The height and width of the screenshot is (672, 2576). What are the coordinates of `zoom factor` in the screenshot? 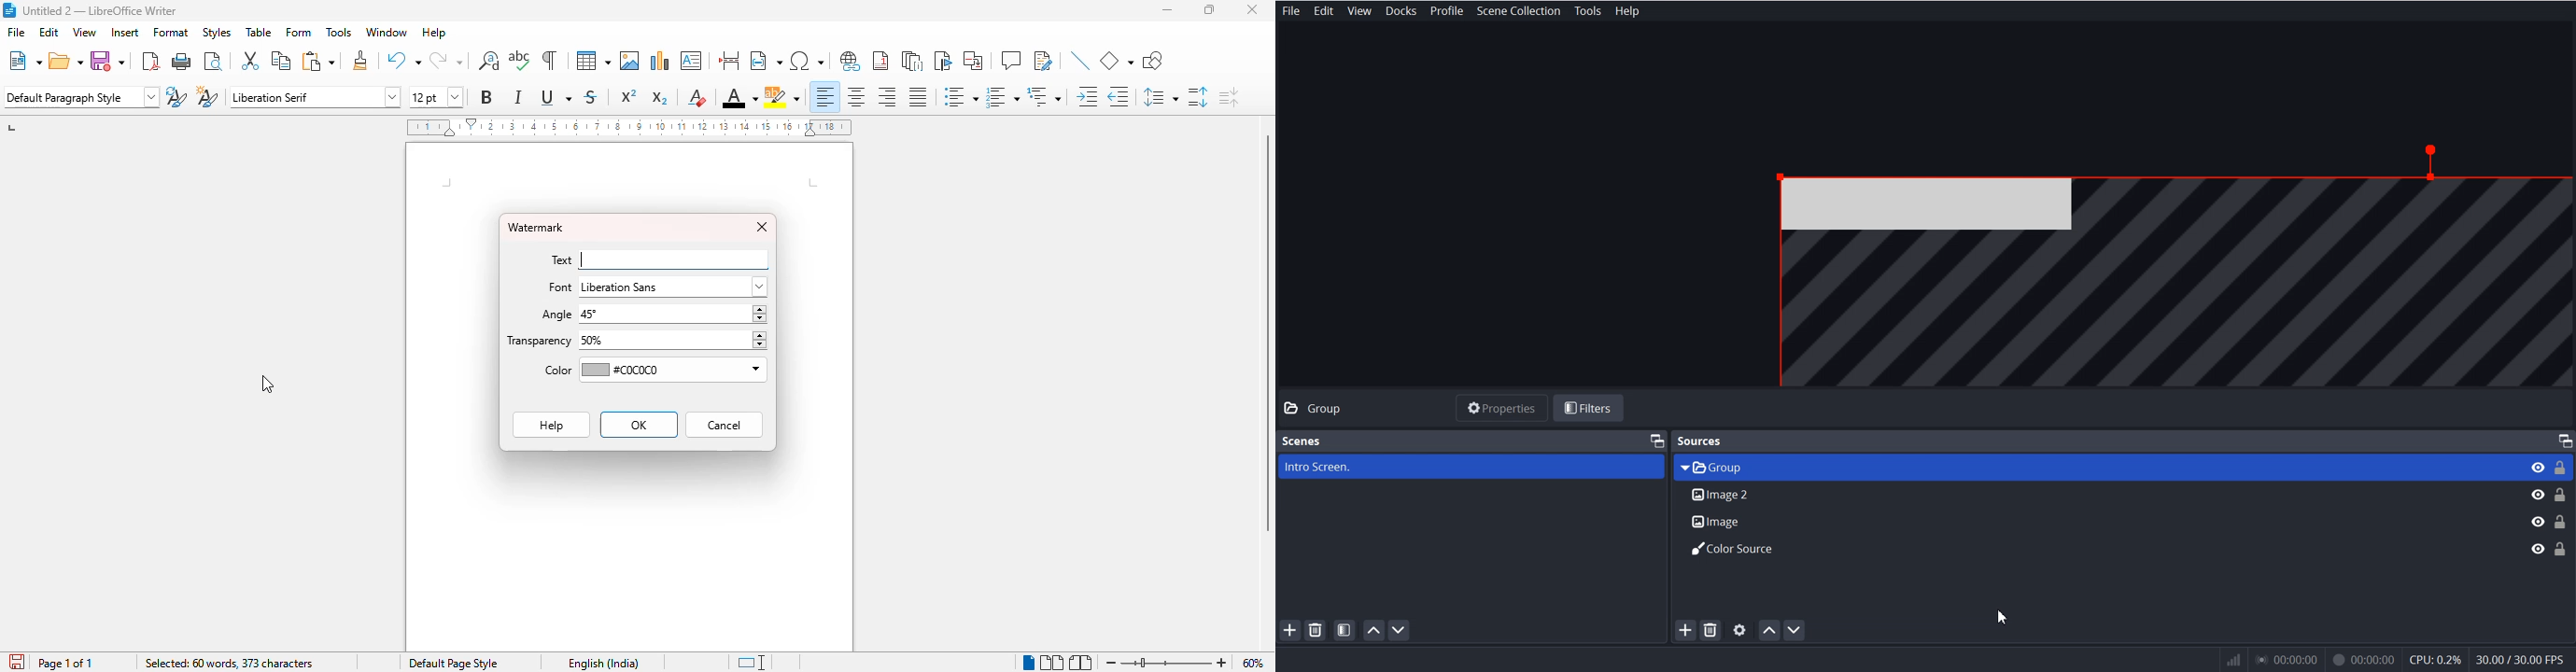 It's located at (1253, 663).